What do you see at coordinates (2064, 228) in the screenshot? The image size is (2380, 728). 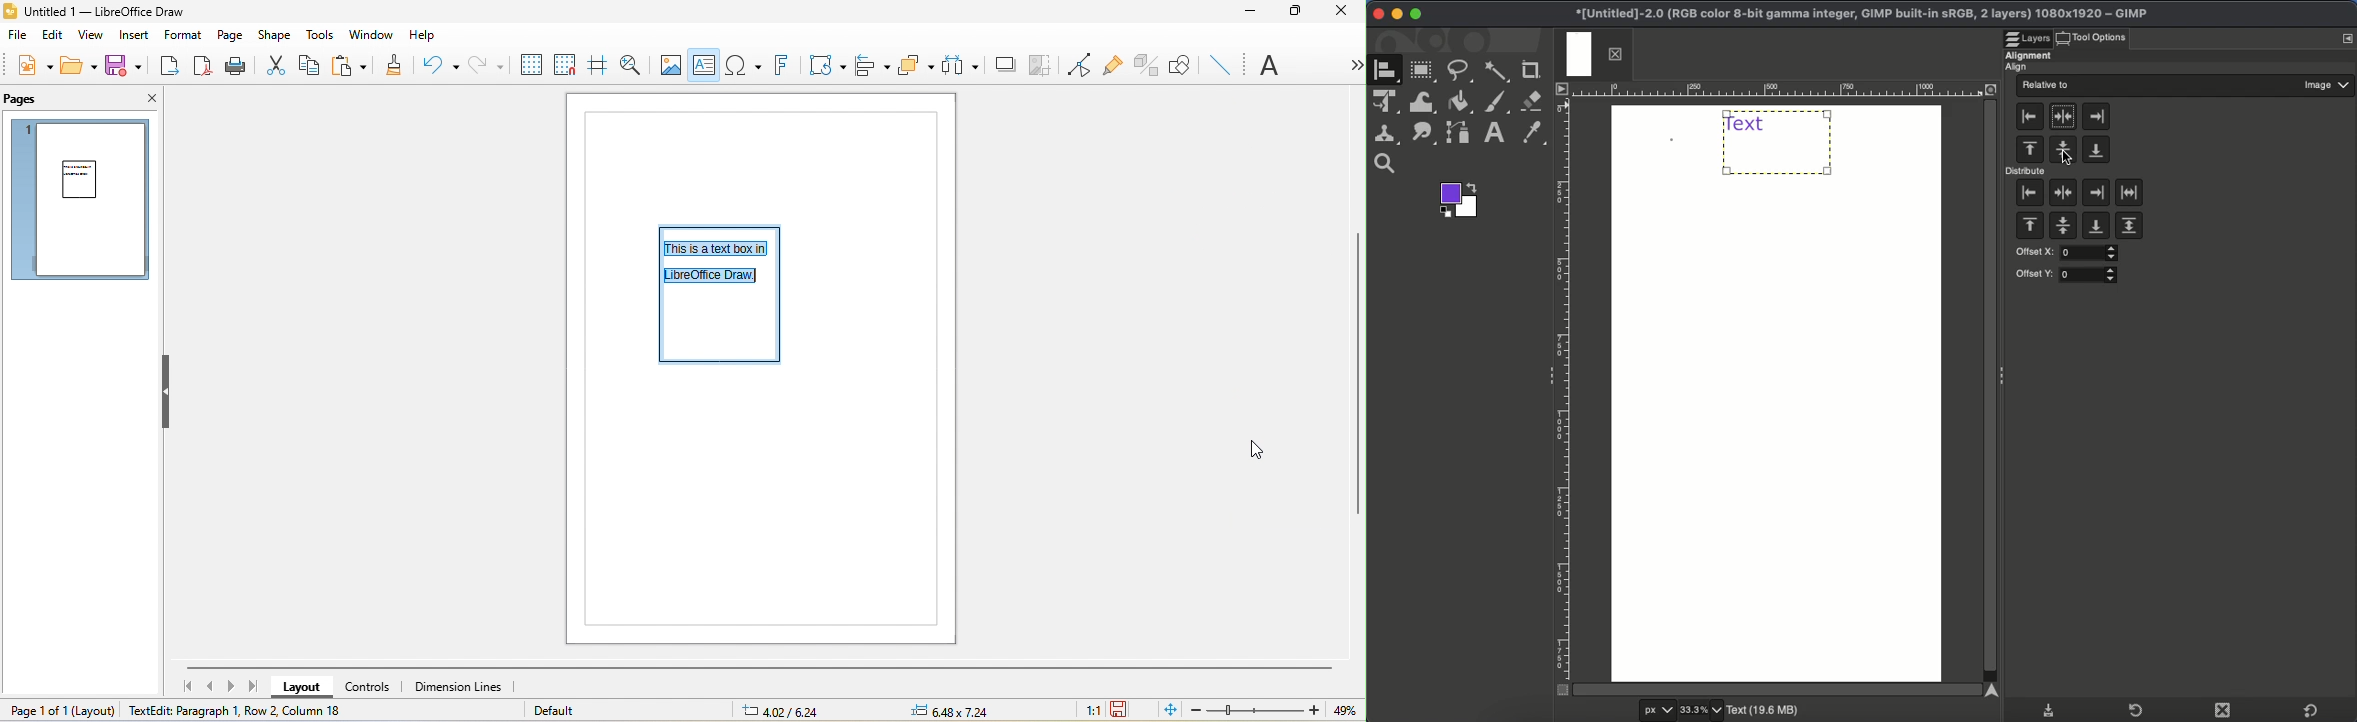 I see `Distribute vertical centers` at bounding box center [2064, 228].